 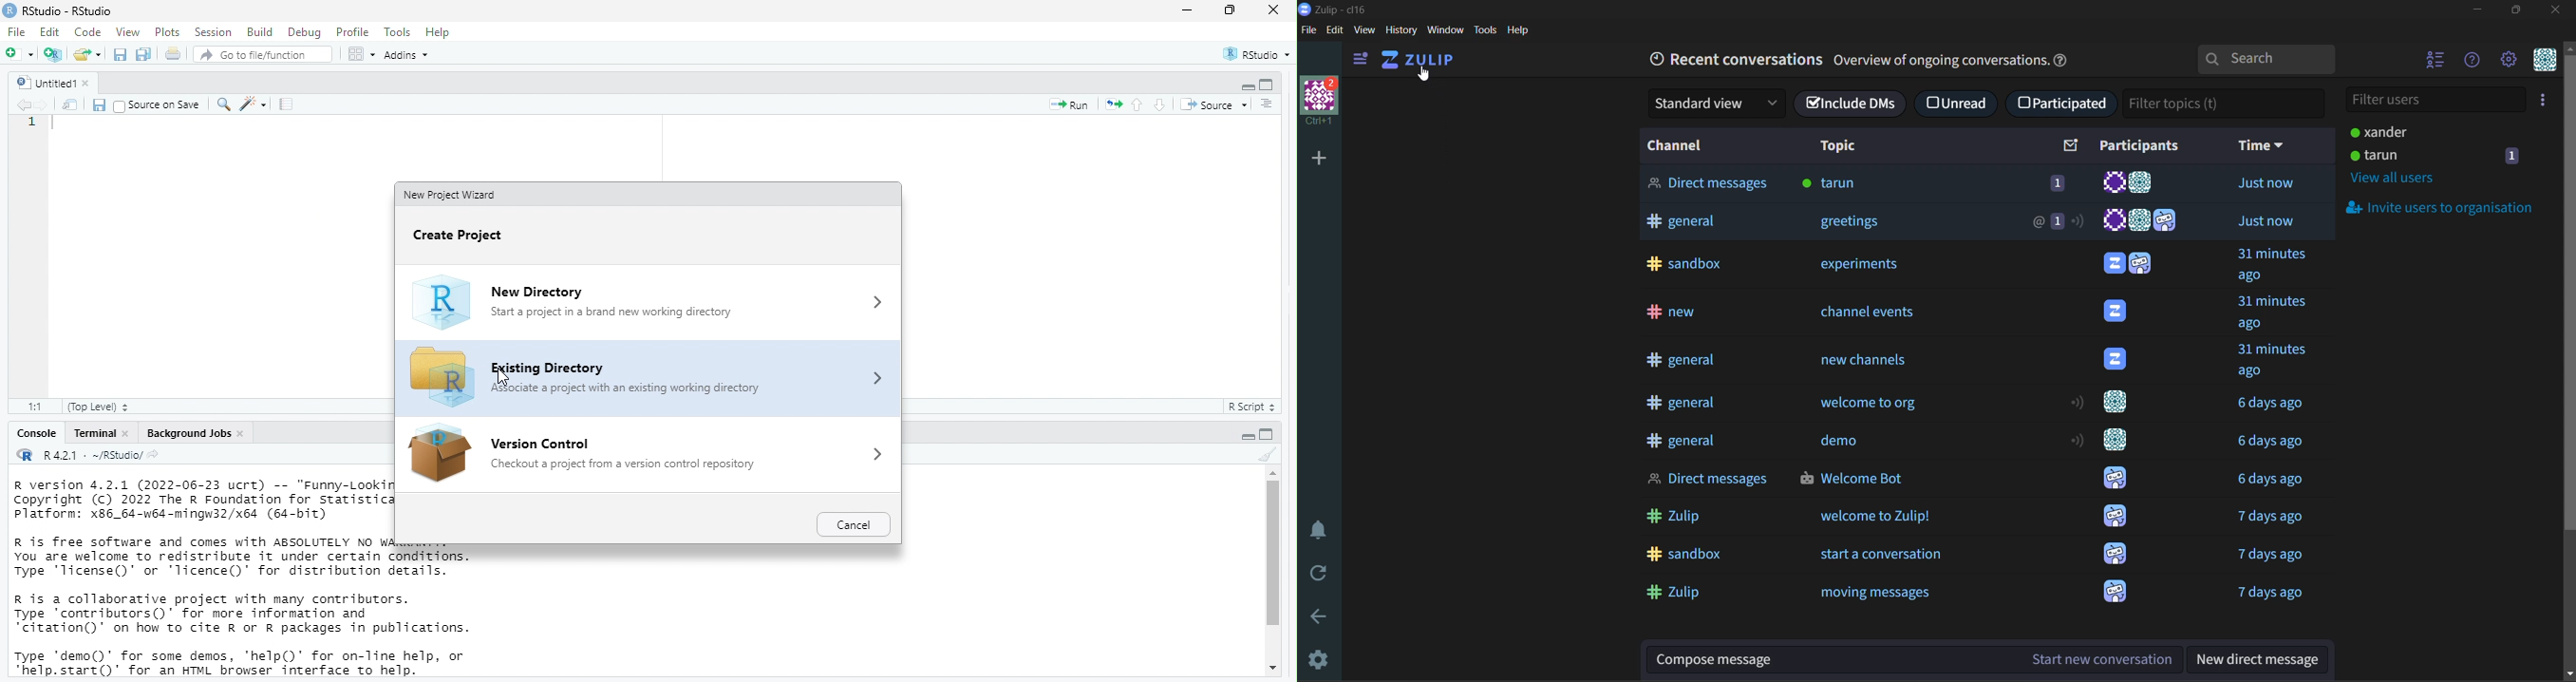 What do you see at coordinates (1274, 568) in the screenshot?
I see `scrollbar` at bounding box center [1274, 568].